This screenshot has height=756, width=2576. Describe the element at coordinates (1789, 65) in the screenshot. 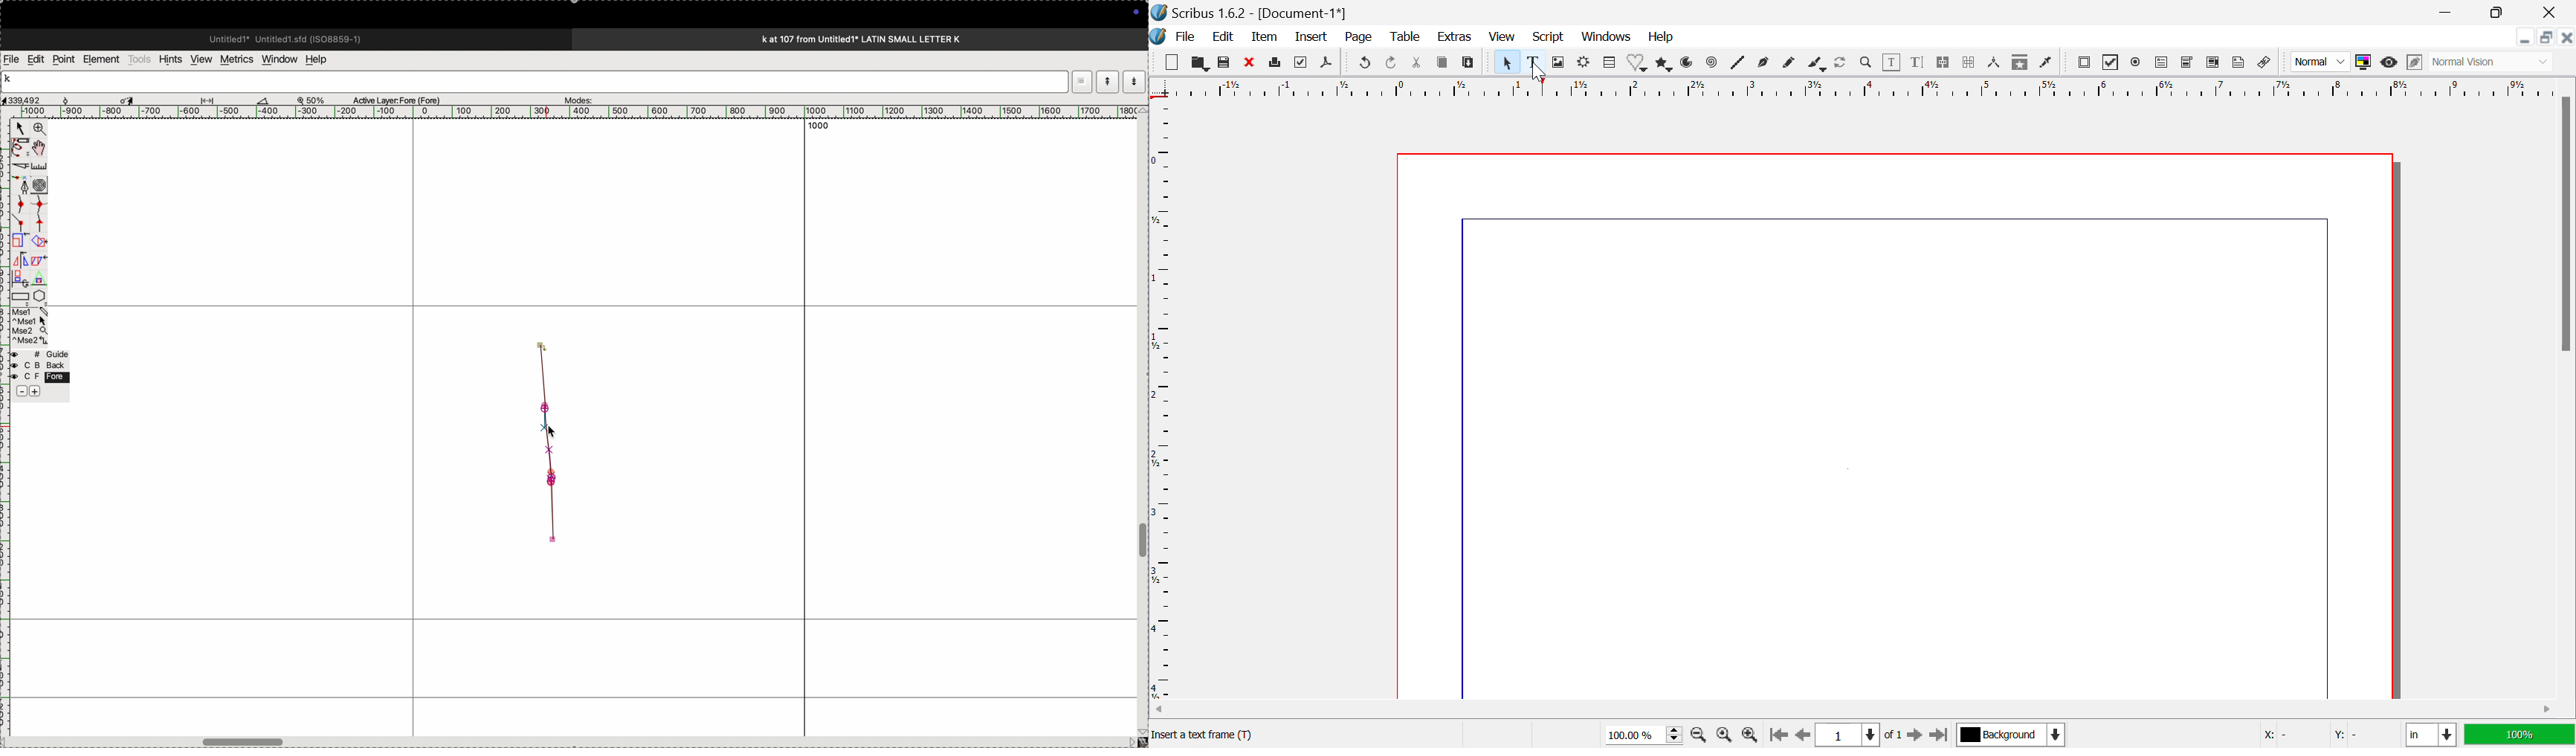

I see `Freehand Line` at that location.